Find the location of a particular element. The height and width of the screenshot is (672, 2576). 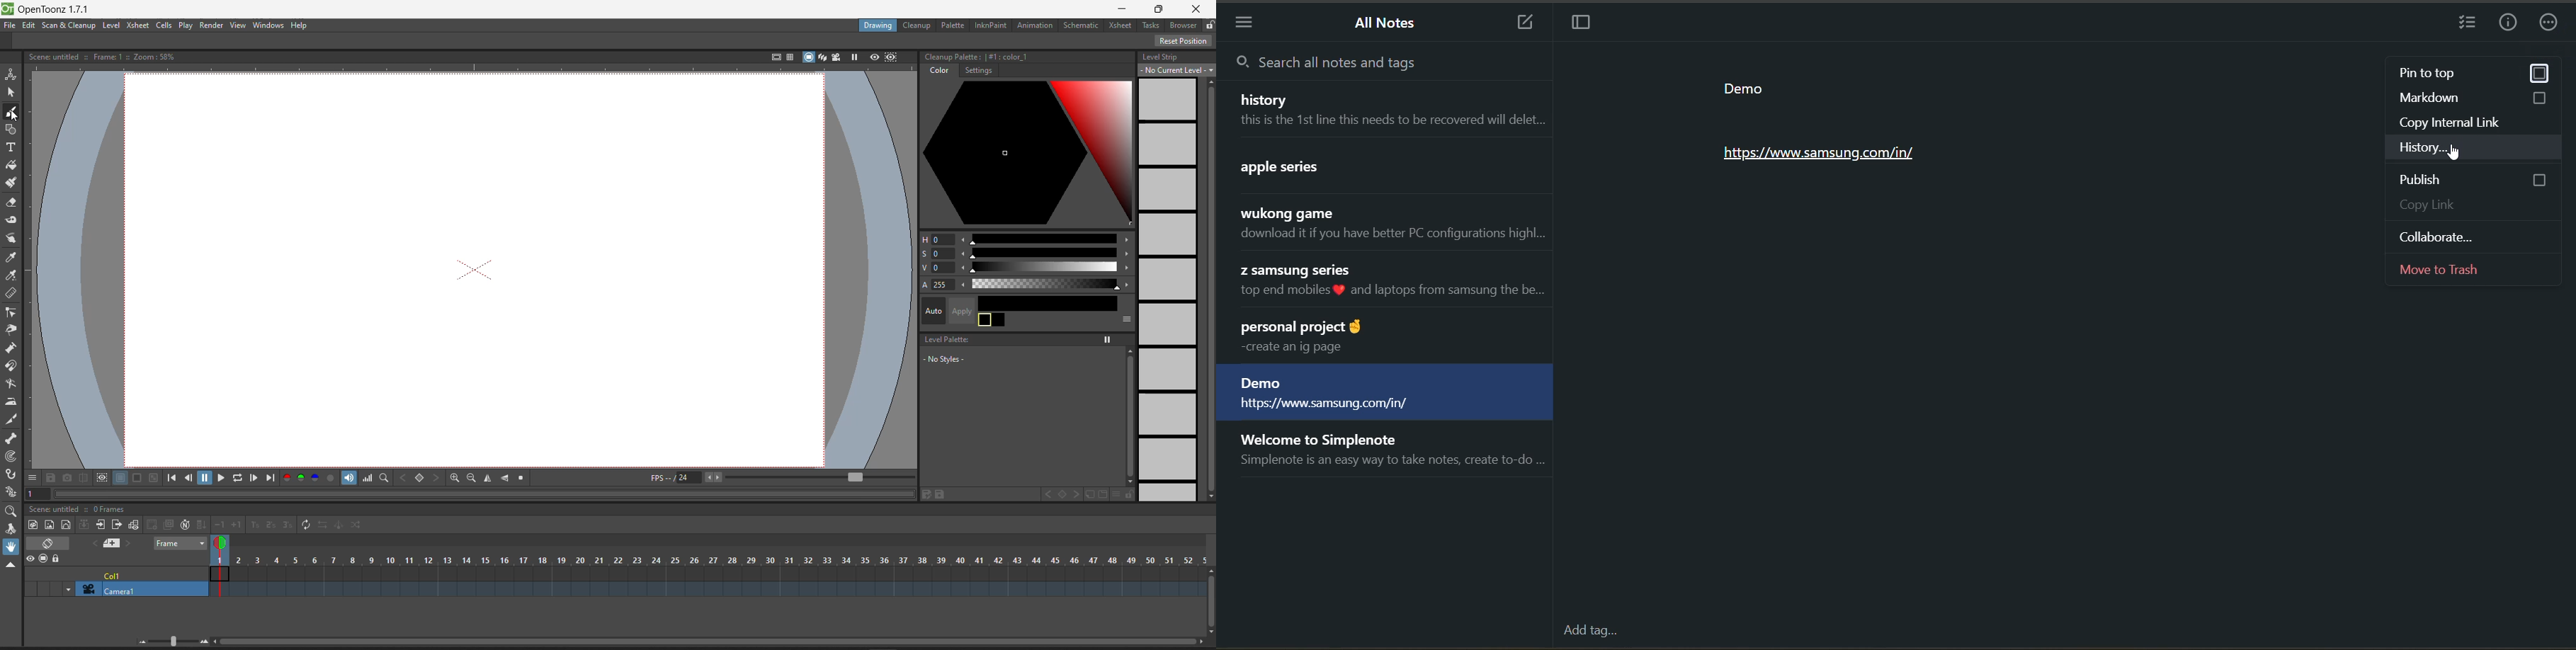

new raster level is located at coordinates (50, 524).